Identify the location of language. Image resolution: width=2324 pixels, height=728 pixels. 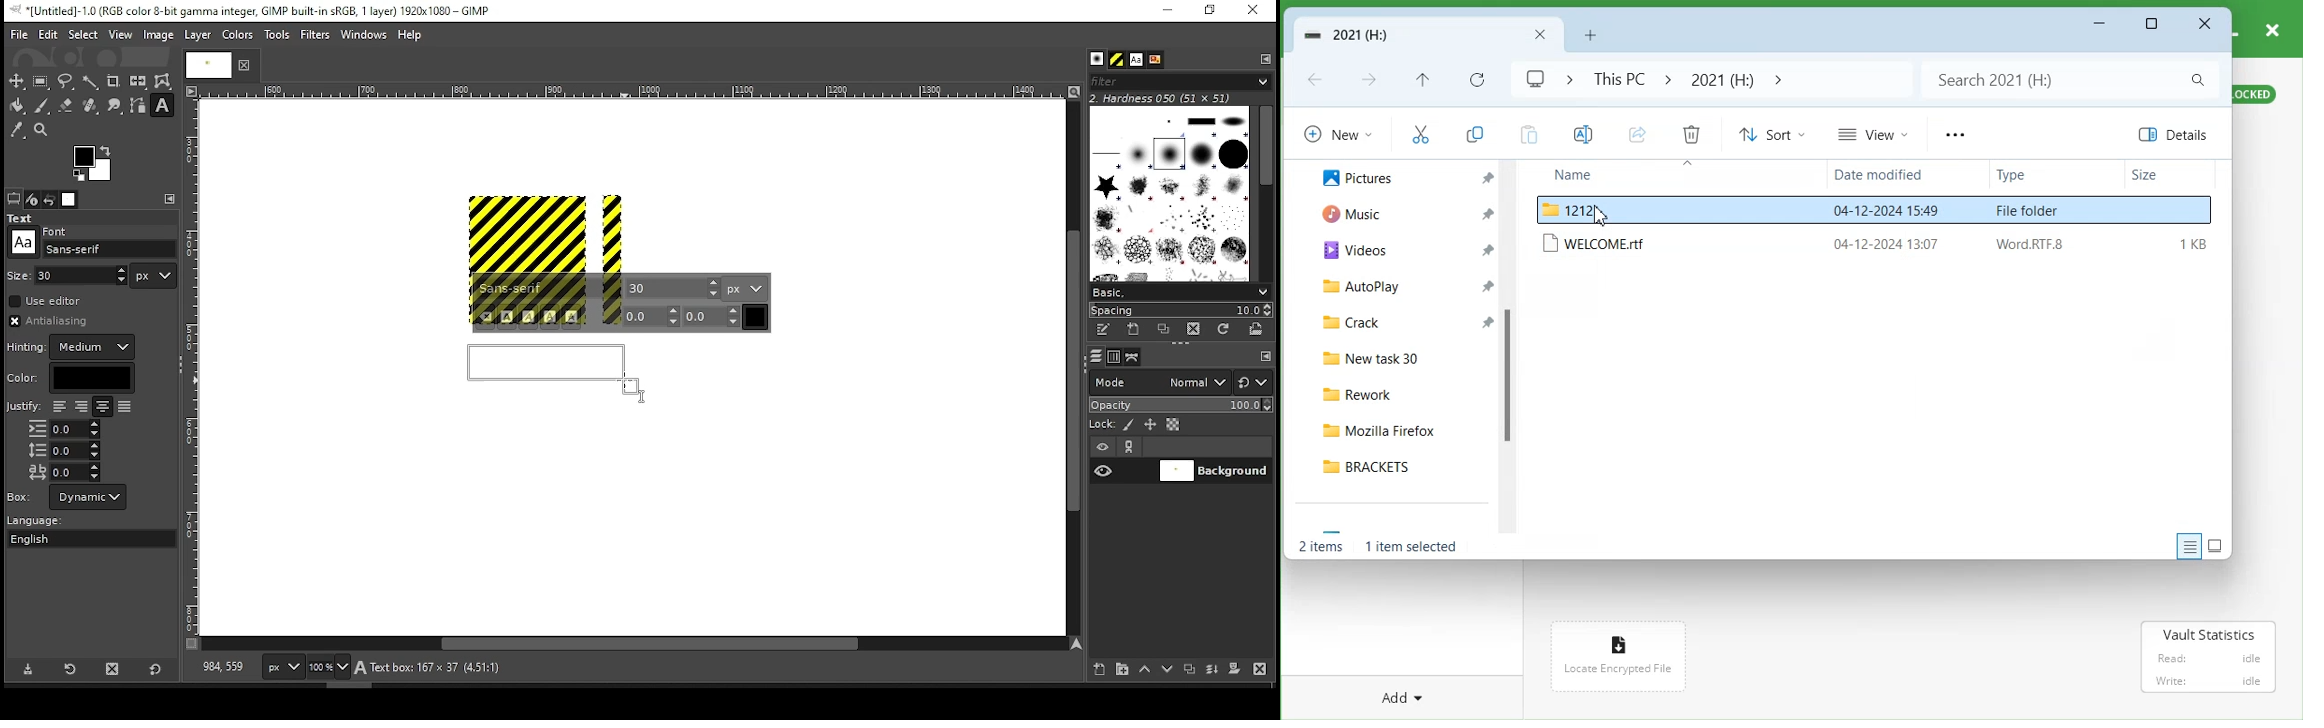
(44, 521).